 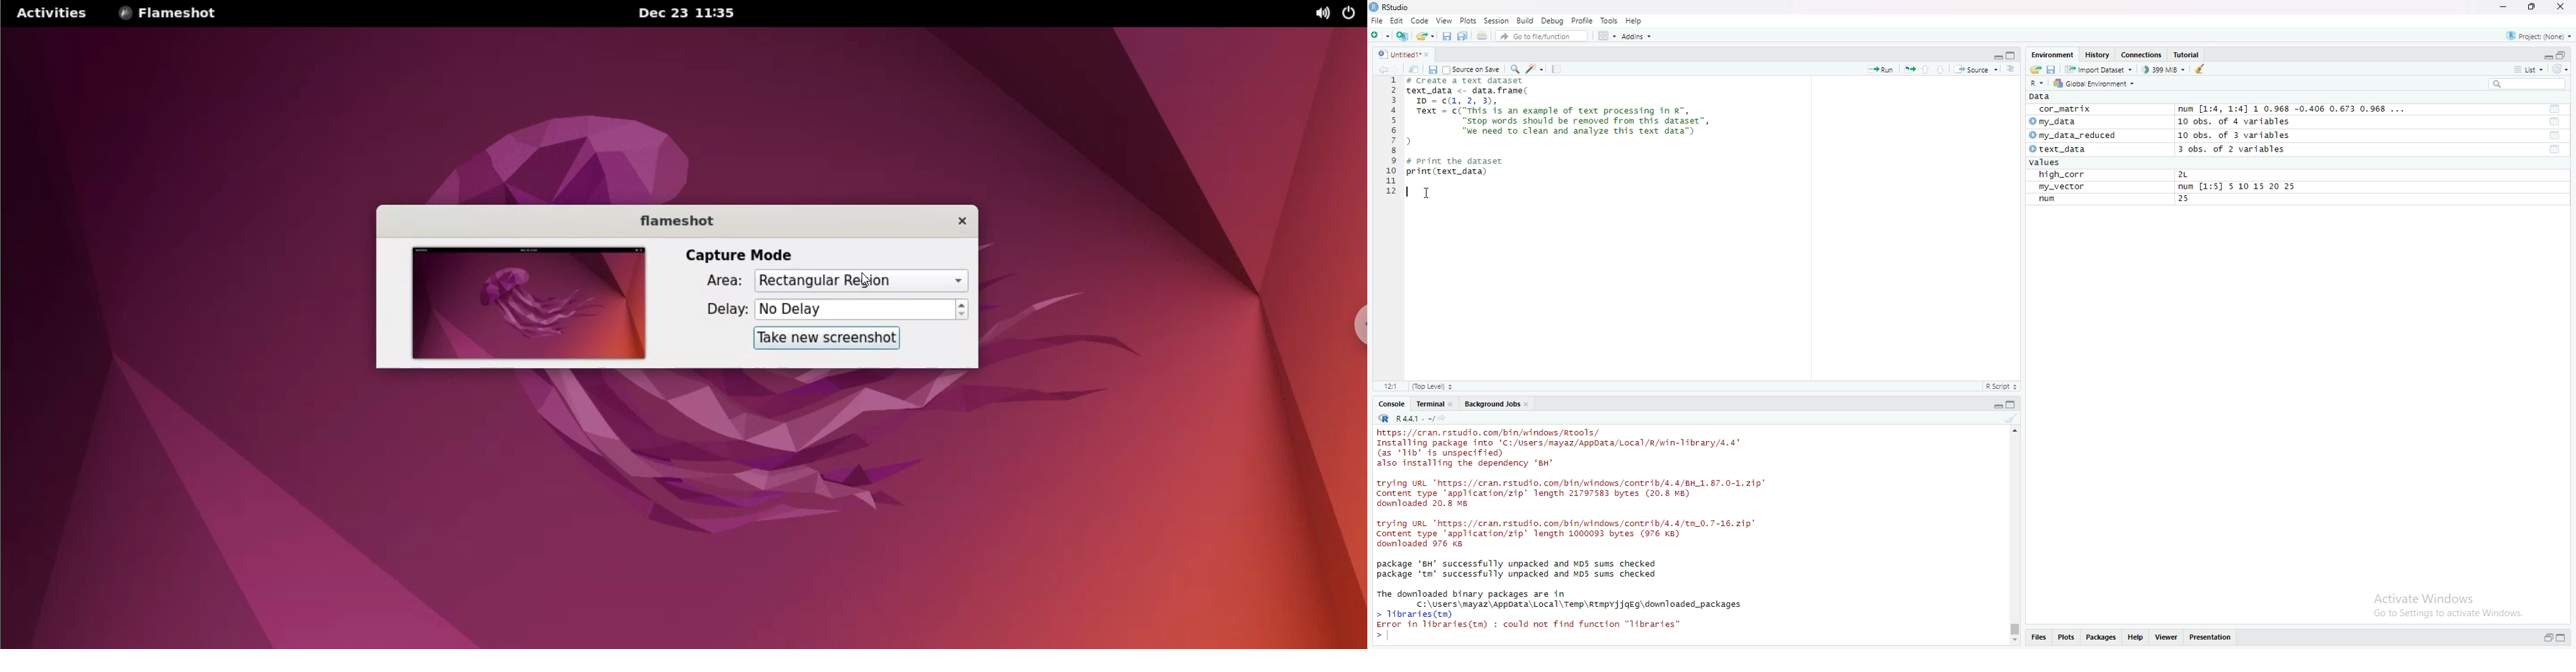 I want to click on project(None), so click(x=2540, y=36).